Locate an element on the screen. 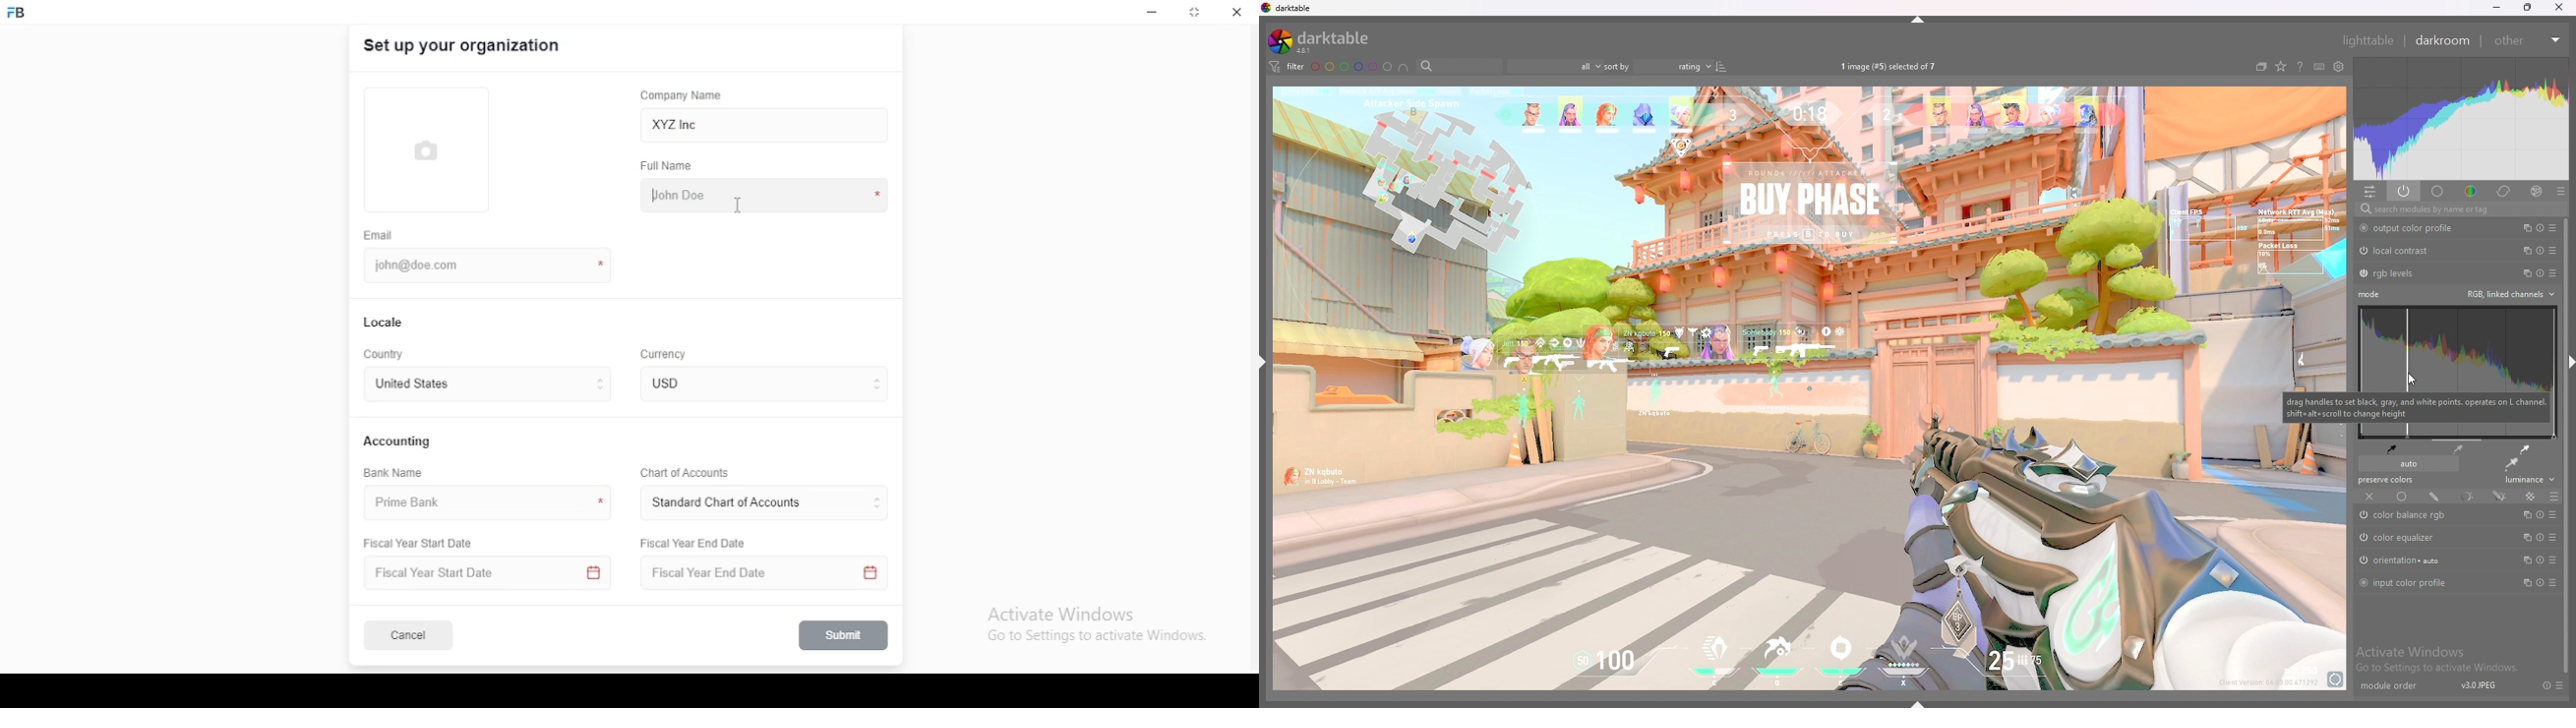  preset is located at coordinates (2554, 560).